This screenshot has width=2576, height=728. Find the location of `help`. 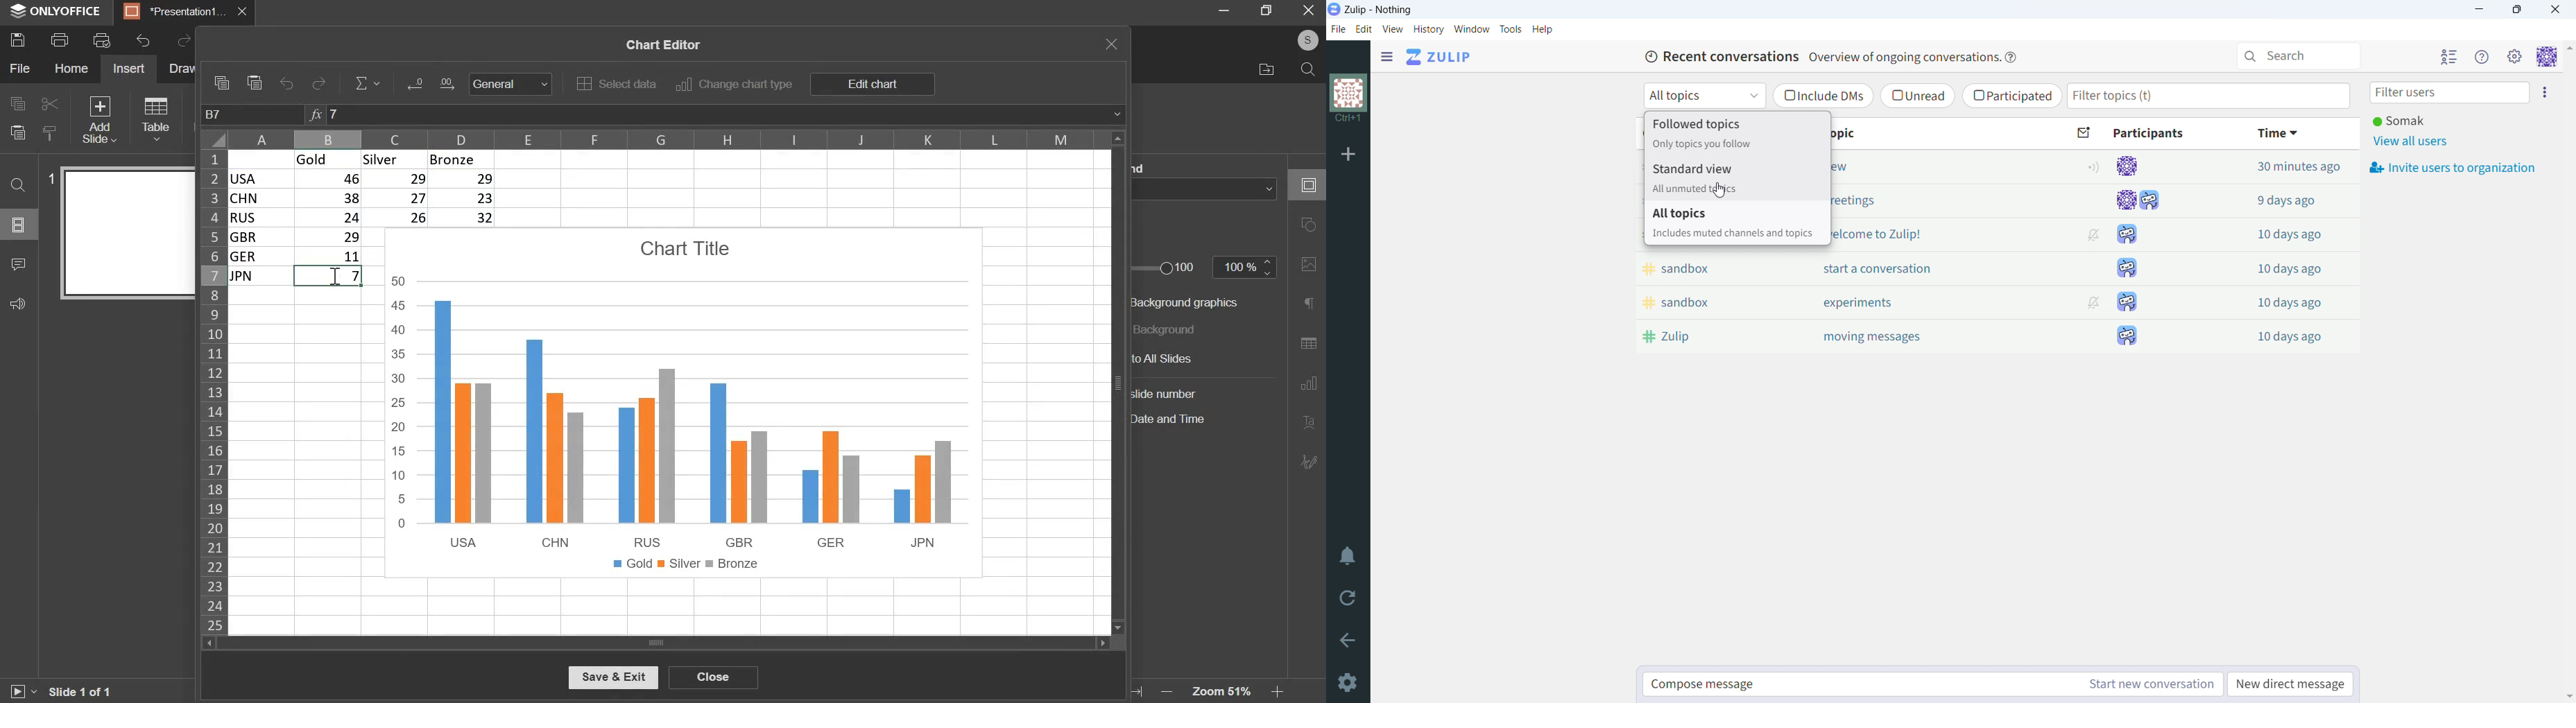

help is located at coordinates (2010, 57).